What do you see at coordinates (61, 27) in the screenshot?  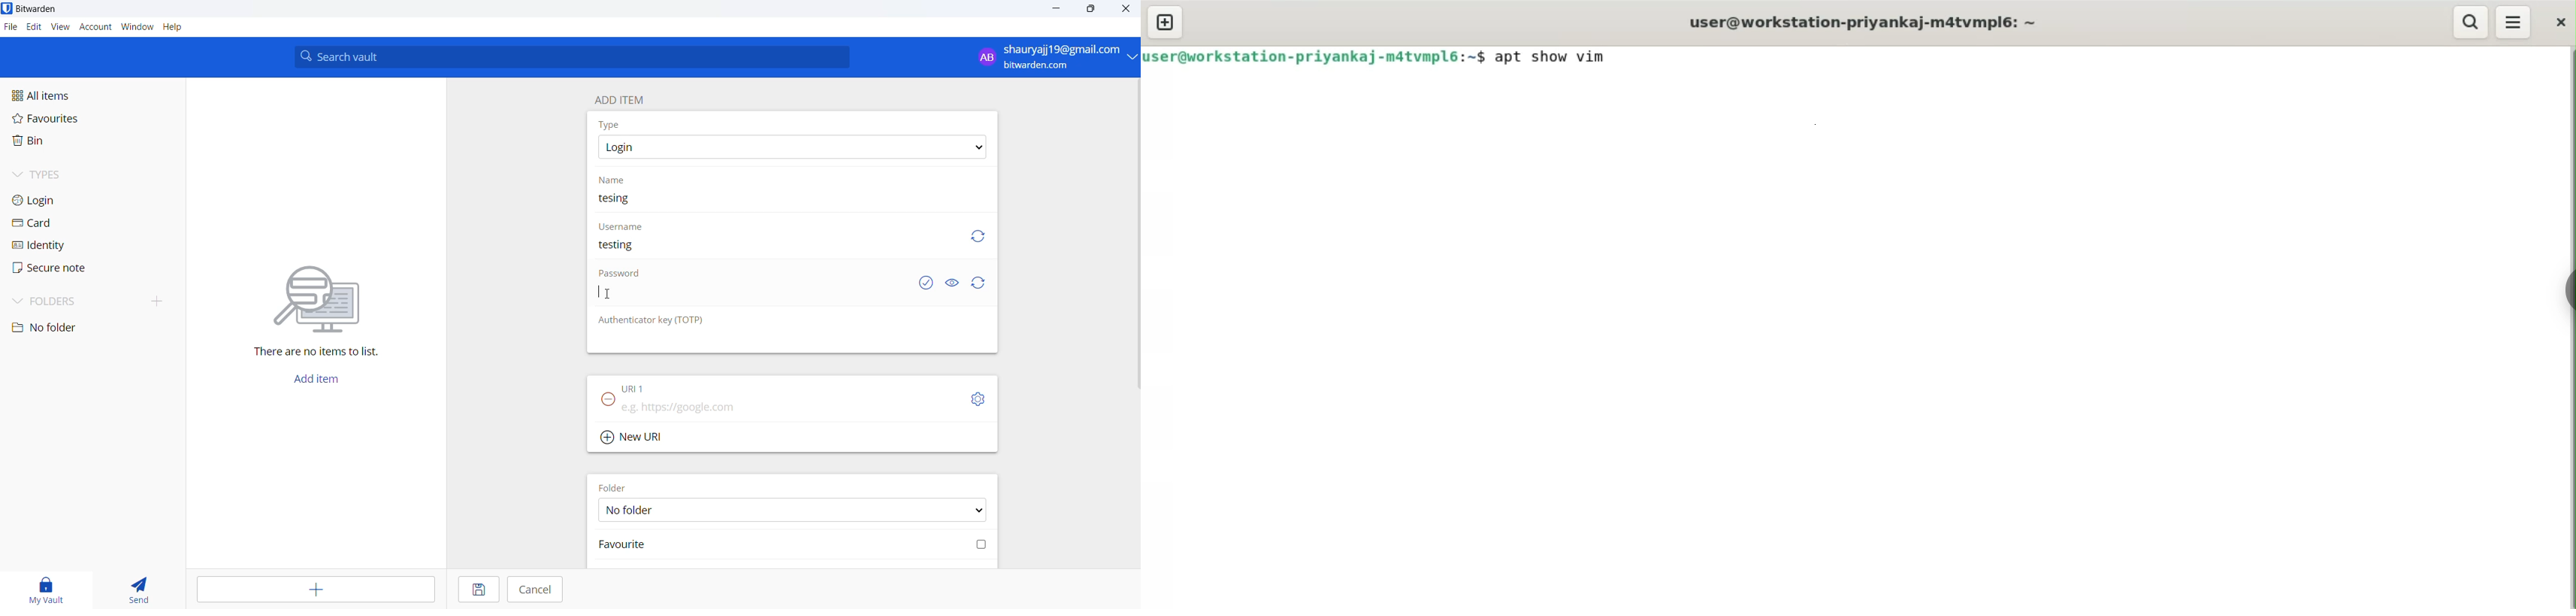 I see `View` at bounding box center [61, 27].